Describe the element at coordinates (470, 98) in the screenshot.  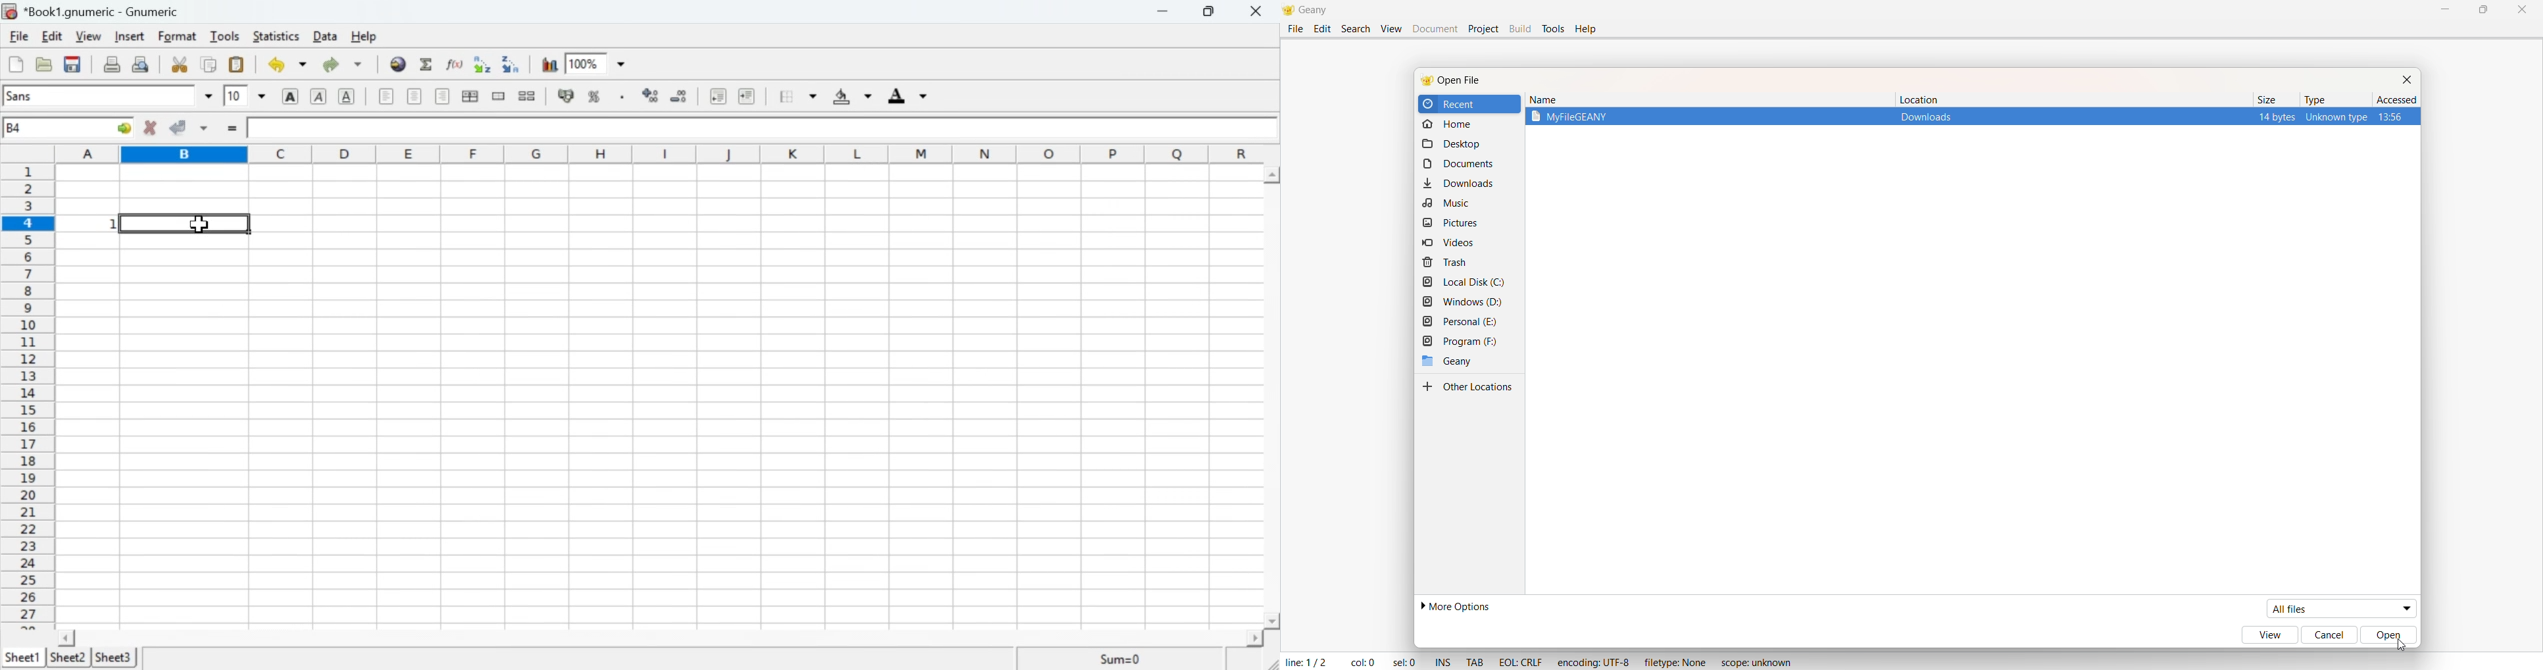
I see `Center horizontally across the selection` at that location.